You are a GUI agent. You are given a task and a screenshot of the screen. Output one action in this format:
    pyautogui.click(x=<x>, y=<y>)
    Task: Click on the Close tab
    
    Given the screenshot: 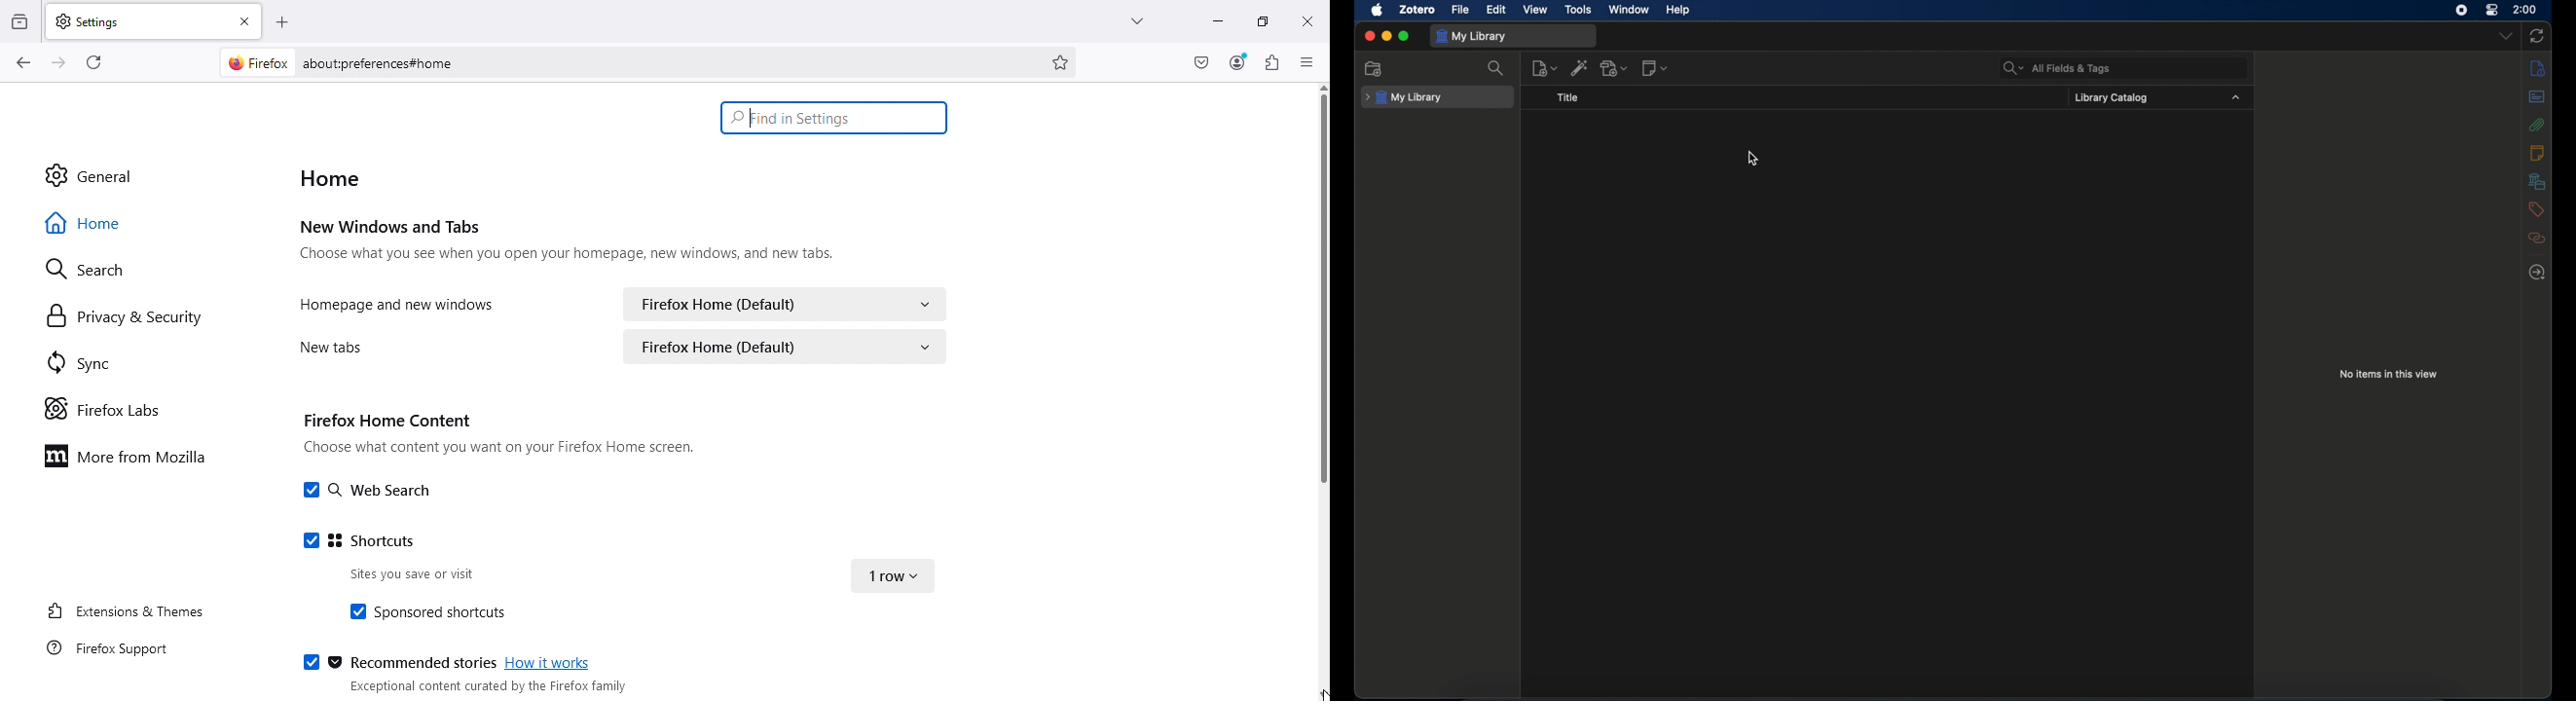 What is the action you would take?
    pyautogui.click(x=247, y=20)
    